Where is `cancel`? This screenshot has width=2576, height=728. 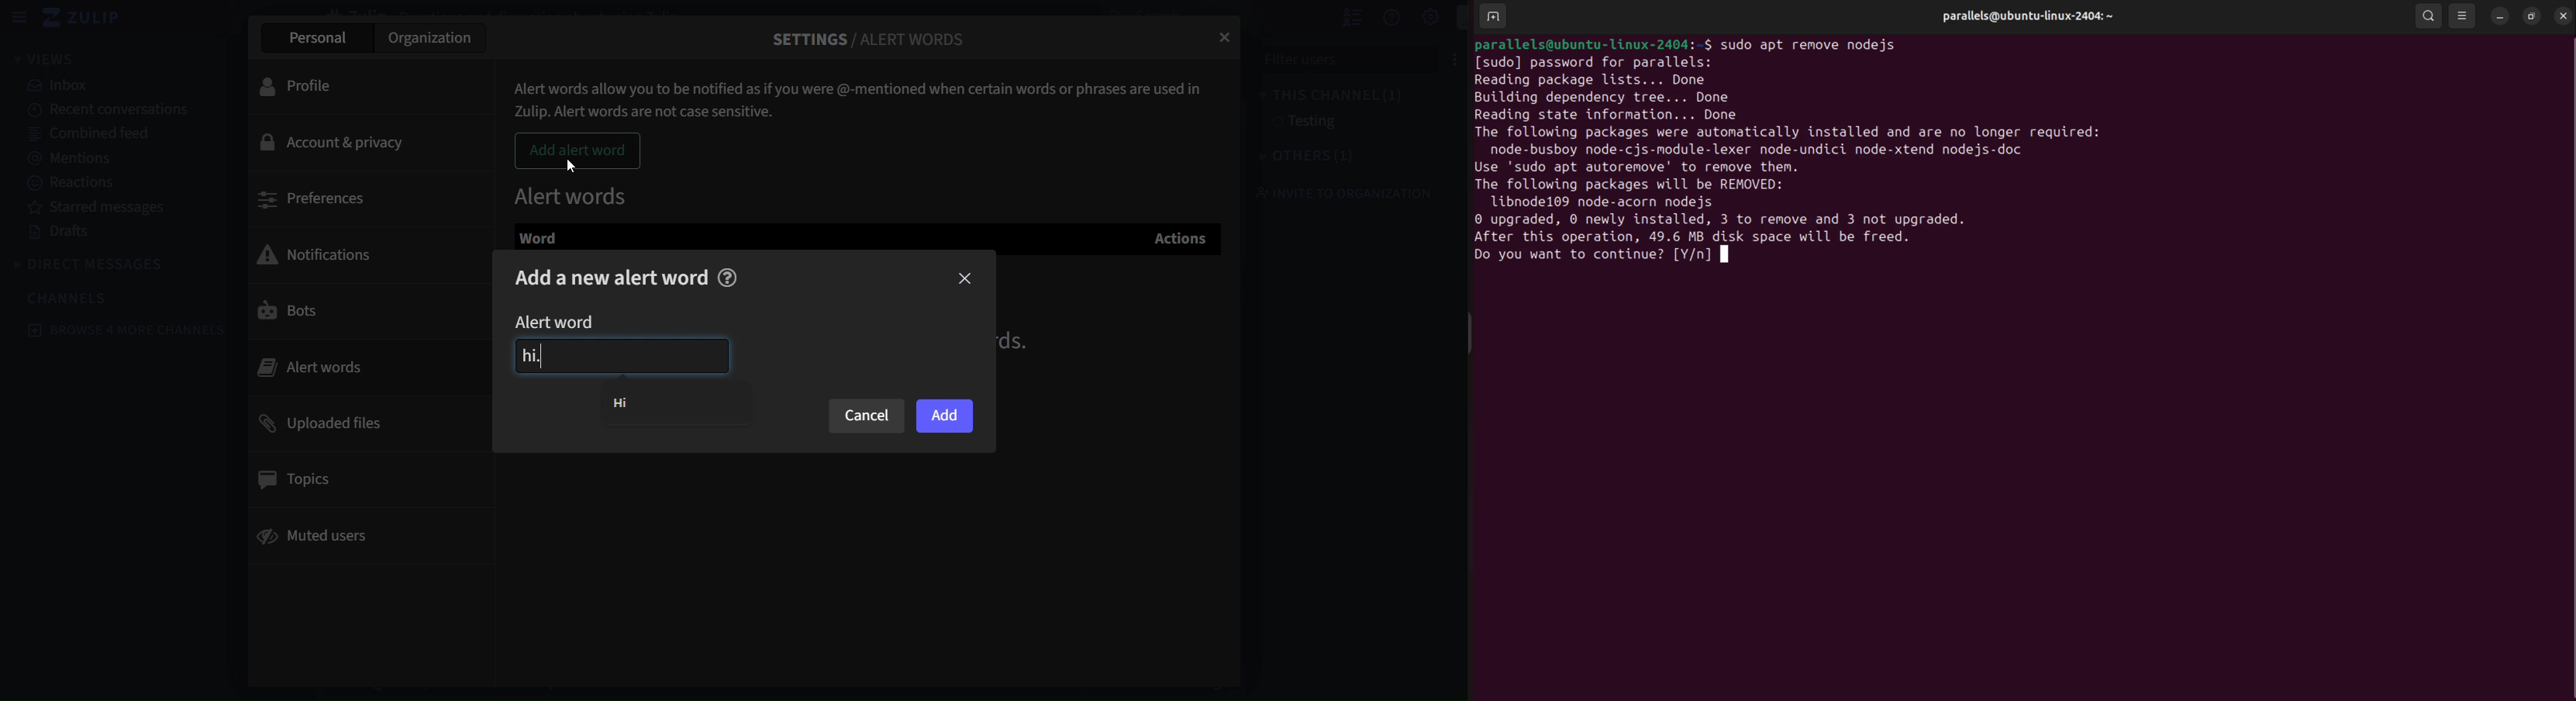
cancel is located at coordinates (866, 416).